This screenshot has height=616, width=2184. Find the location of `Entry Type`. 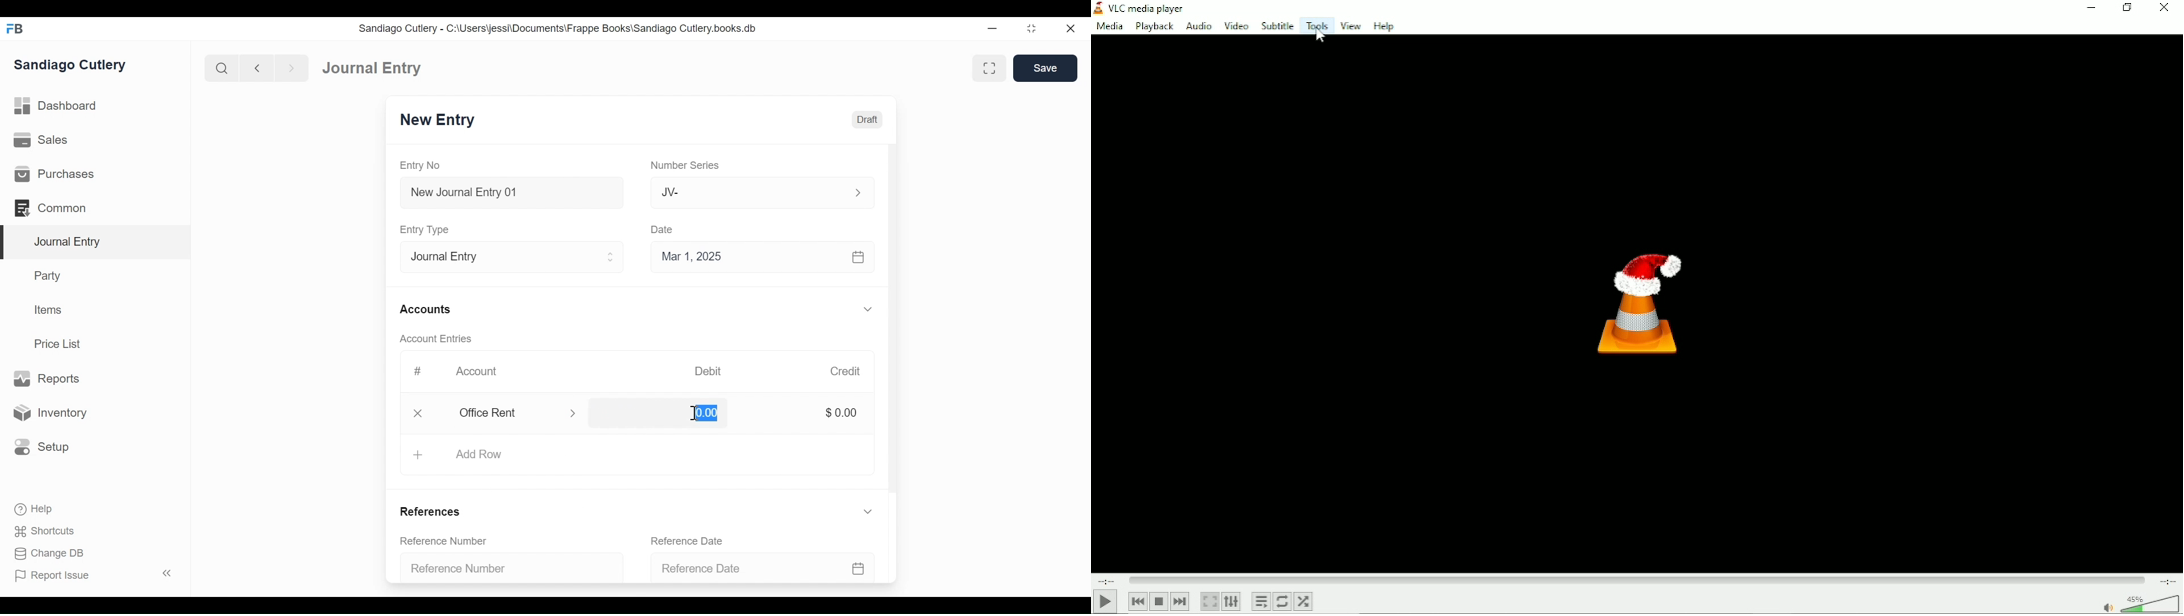

Entry Type is located at coordinates (508, 255).